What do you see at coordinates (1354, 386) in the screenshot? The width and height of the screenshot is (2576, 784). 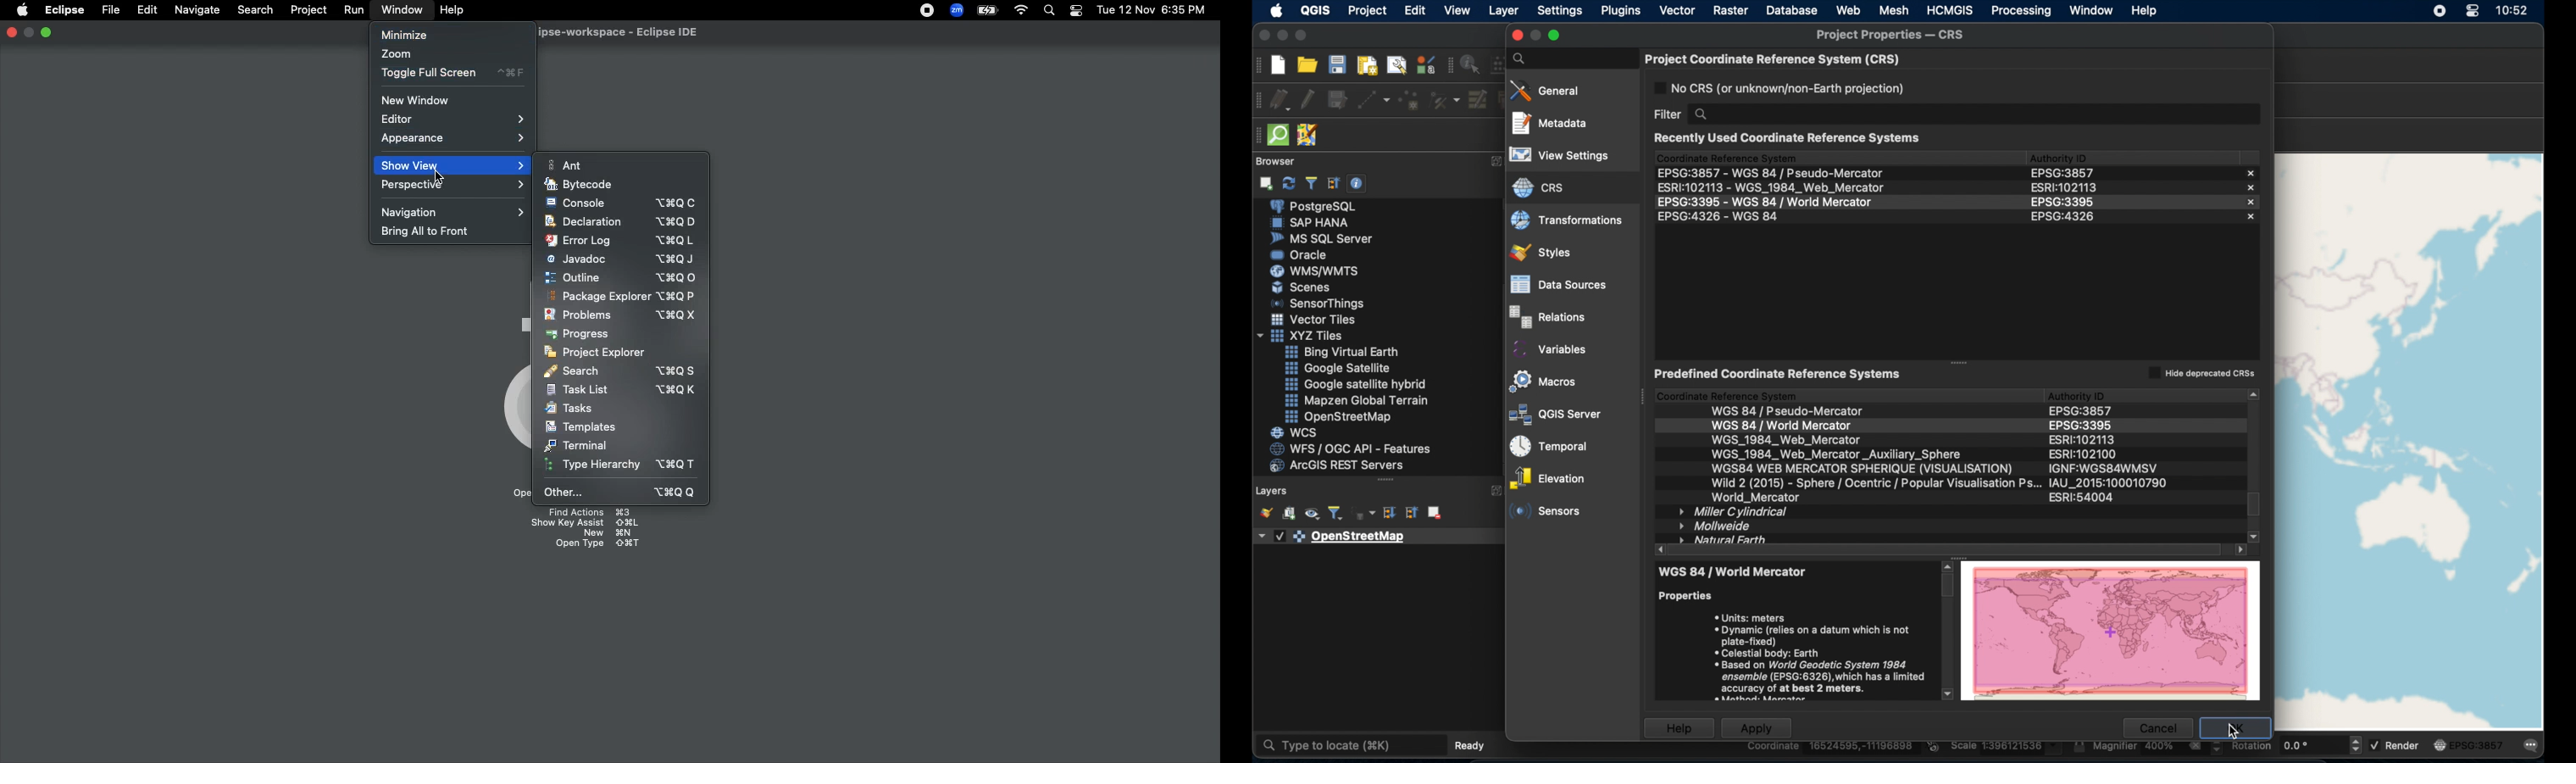 I see `google. satellite hybrid` at bounding box center [1354, 386].